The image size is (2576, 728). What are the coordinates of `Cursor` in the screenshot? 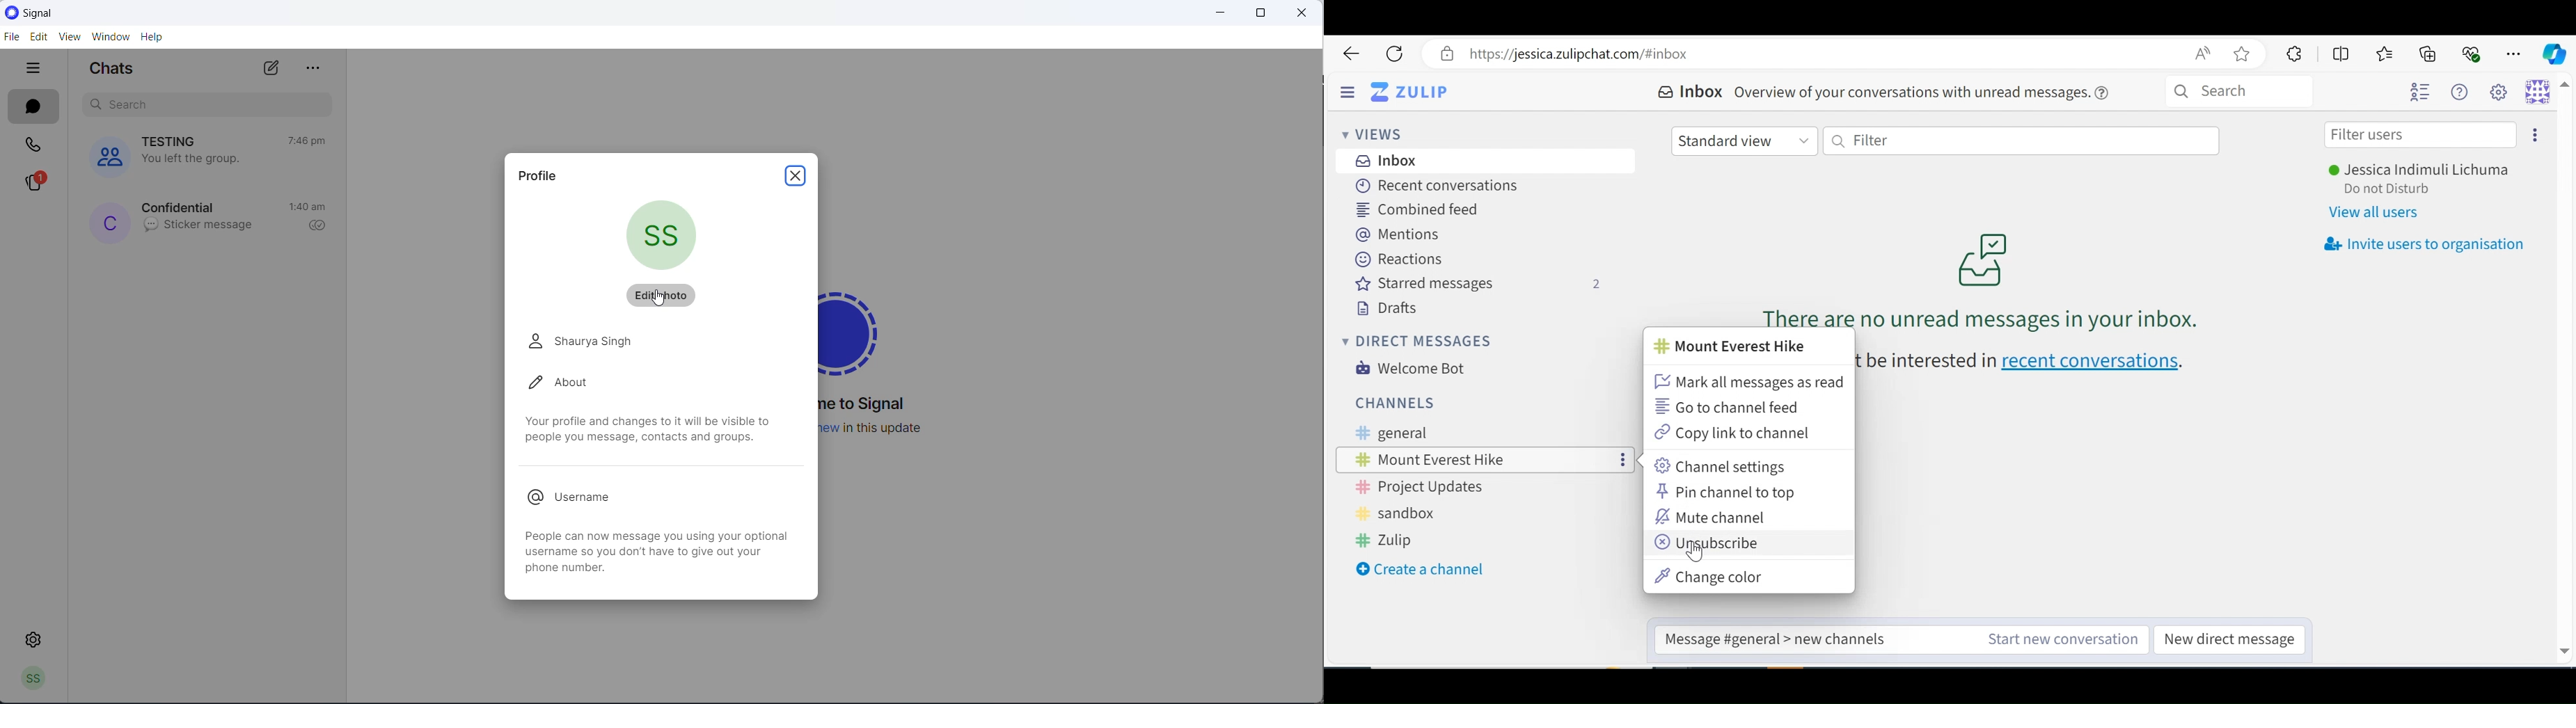 It's located at (1699, 553).